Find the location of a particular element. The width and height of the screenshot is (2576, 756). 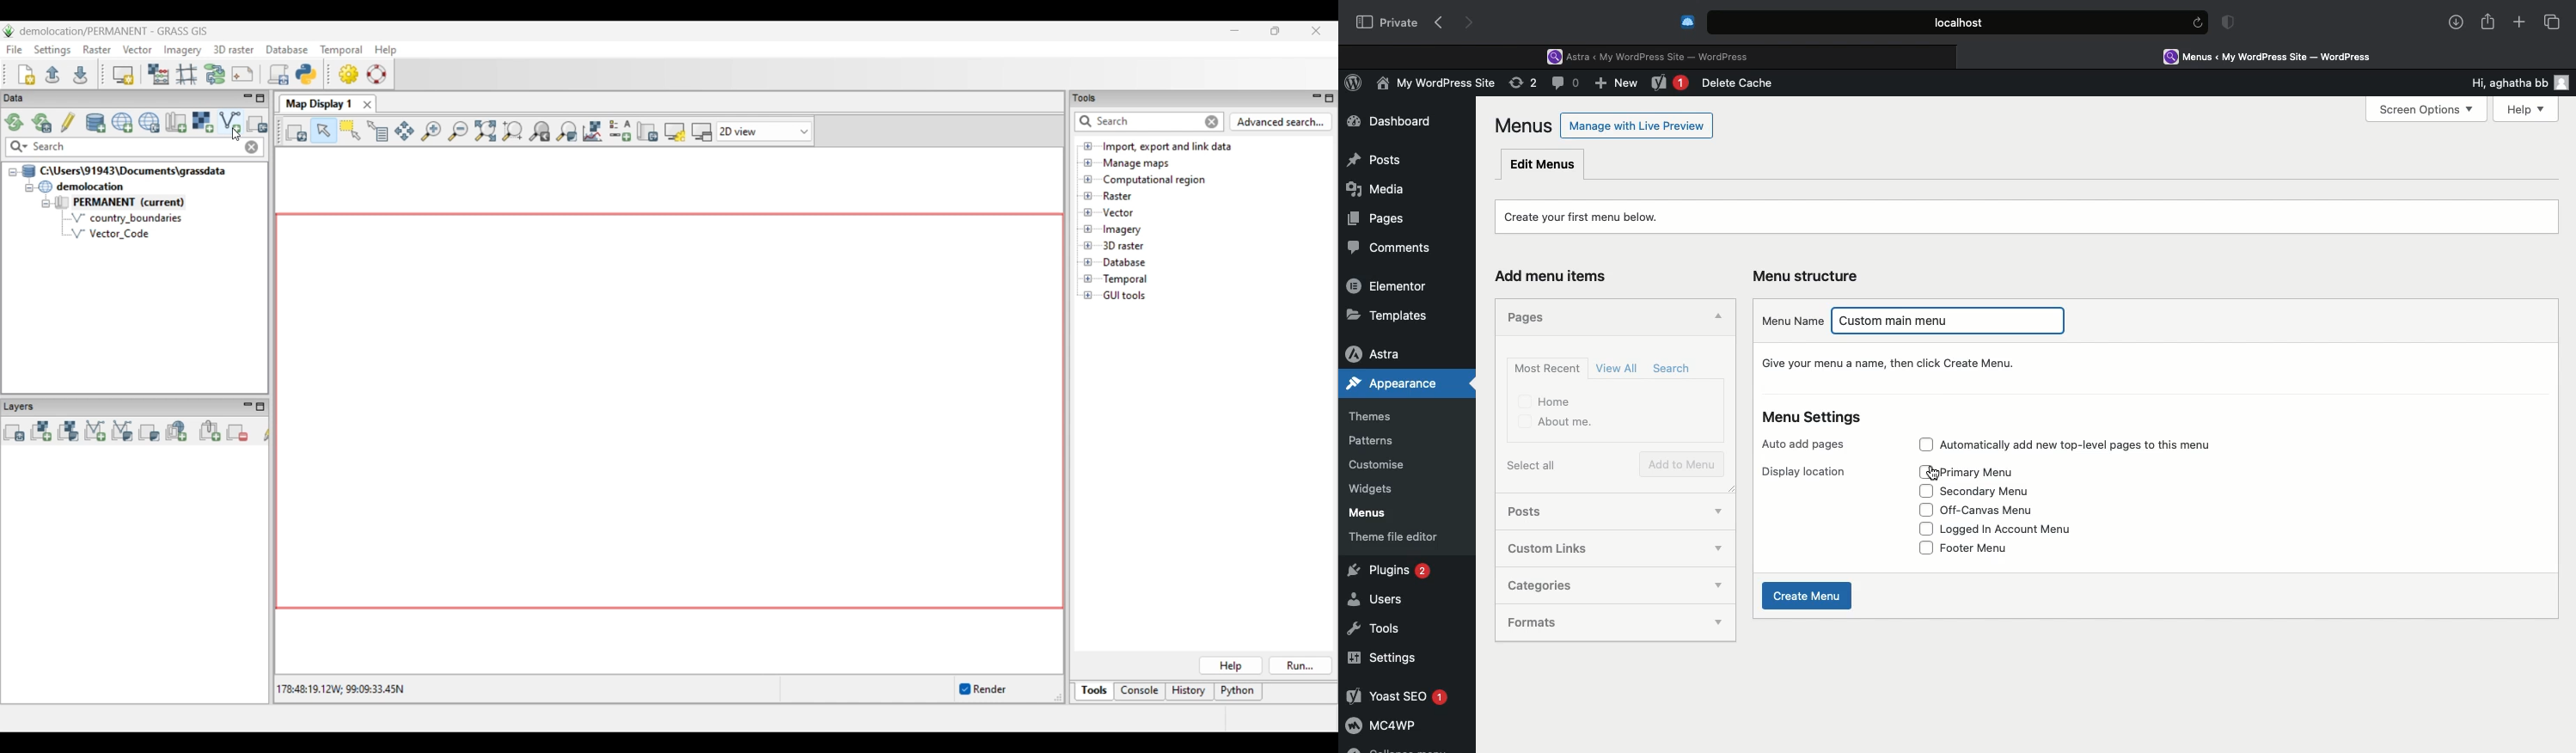

Primary menu is located at coordinates (1998, 472).